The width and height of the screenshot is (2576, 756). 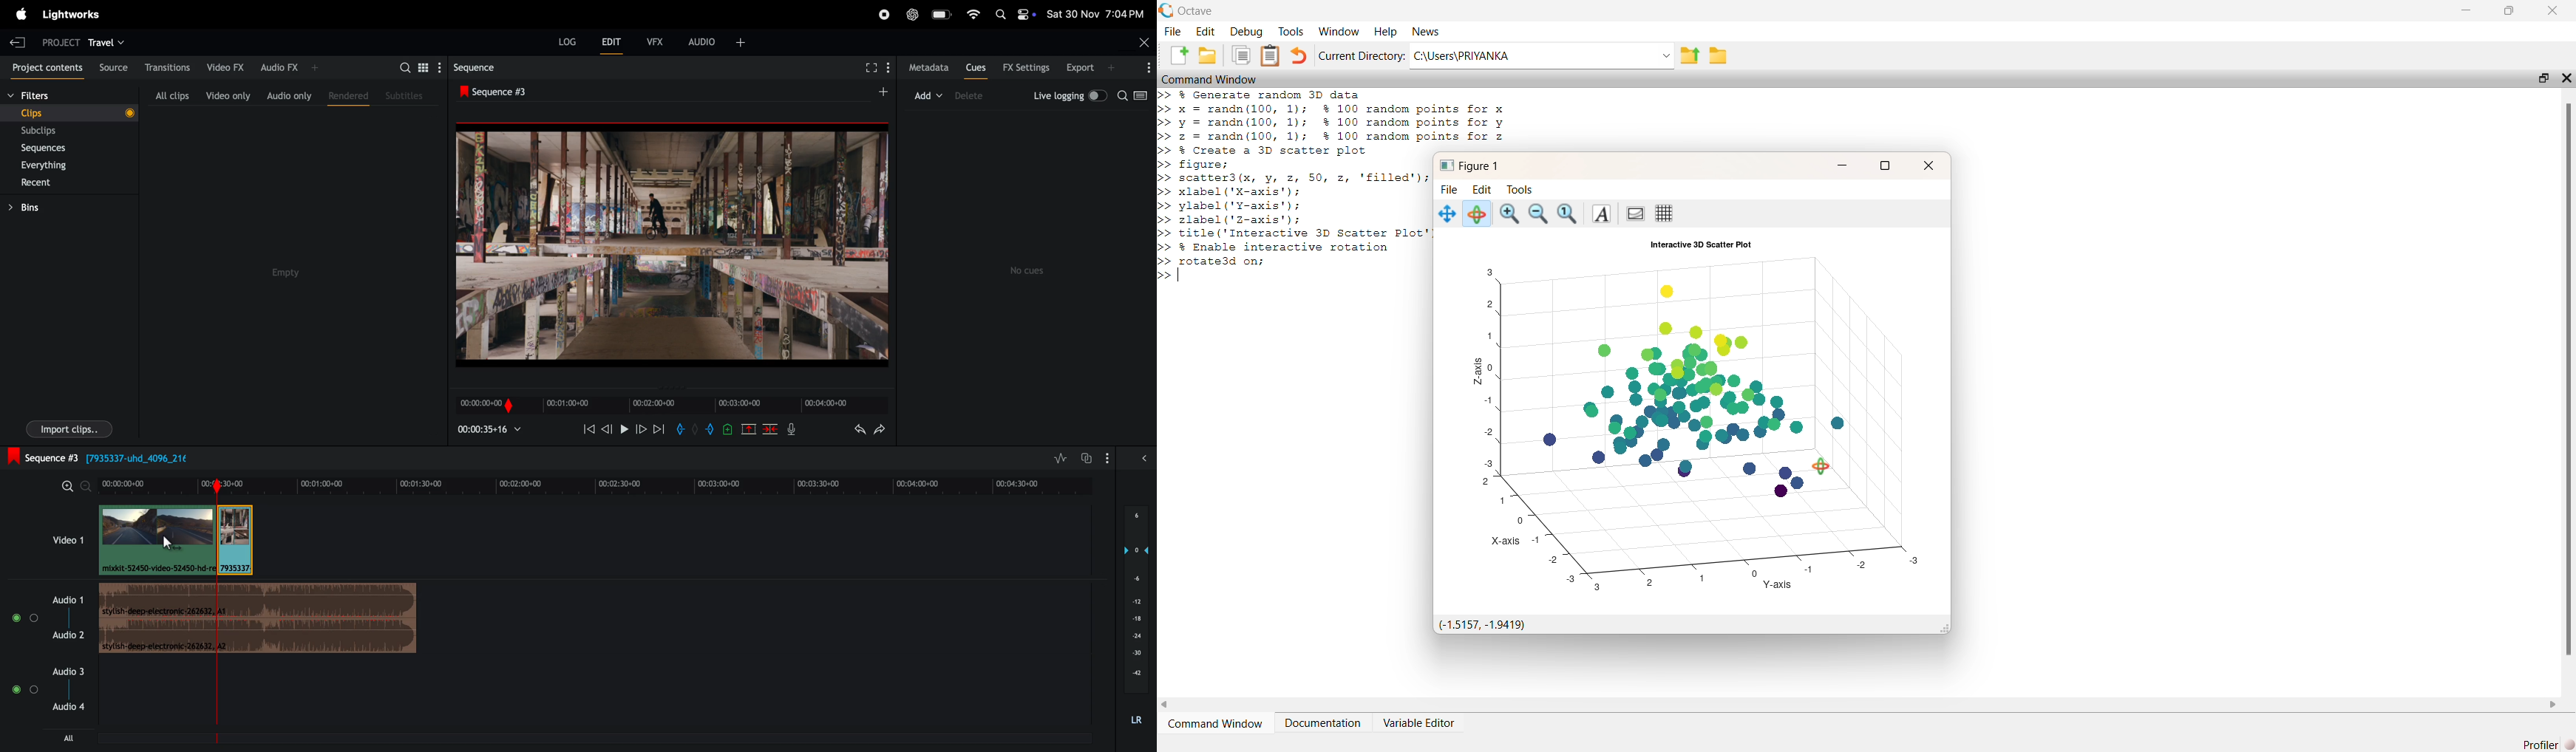 I want to click on add out, so click(x=711, y=431).